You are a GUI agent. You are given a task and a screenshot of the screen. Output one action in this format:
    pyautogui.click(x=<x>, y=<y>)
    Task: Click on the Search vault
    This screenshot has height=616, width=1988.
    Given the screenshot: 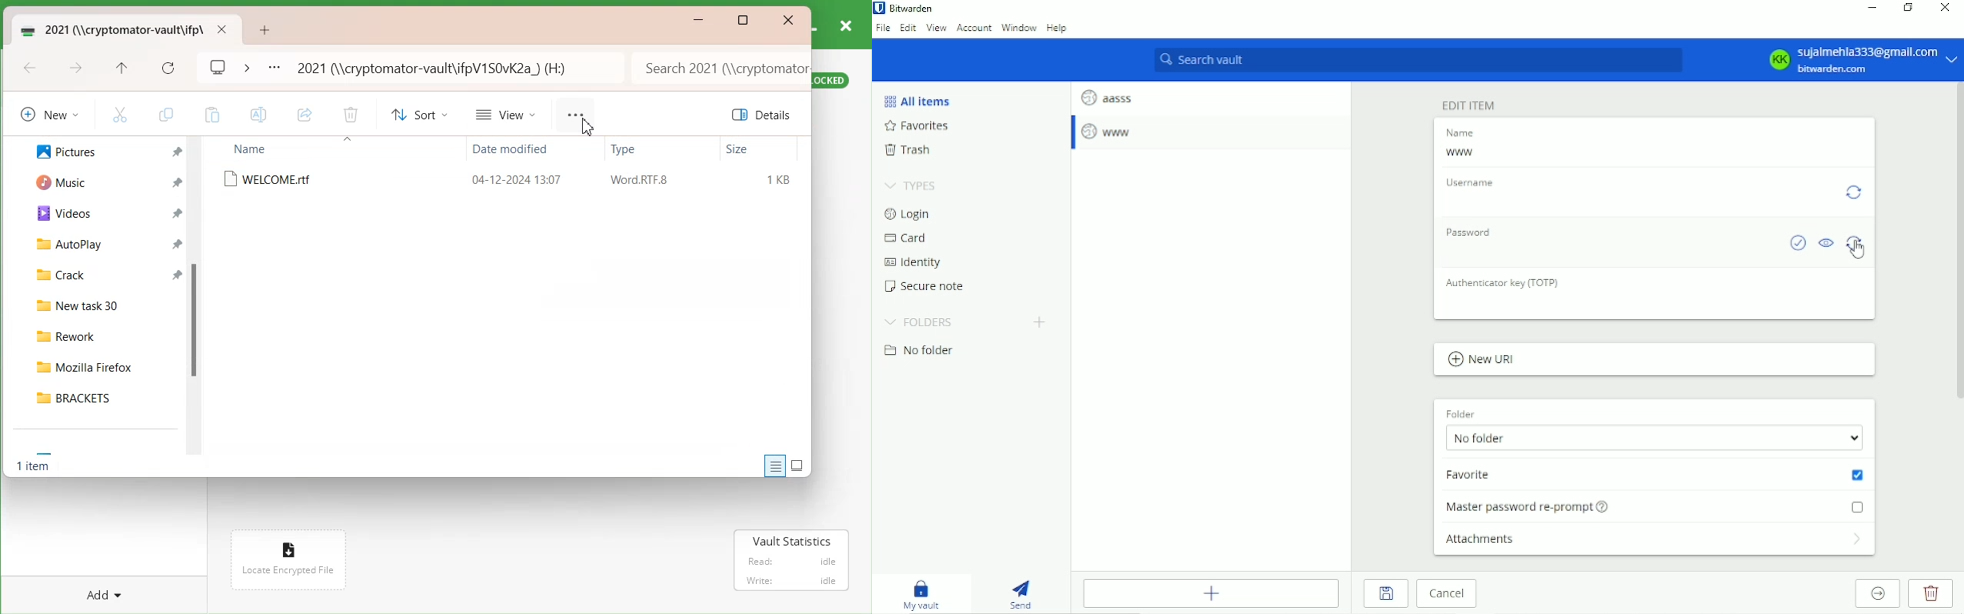 What is the action you would take?
    pyautogui.click(x=1419, y=61)
    